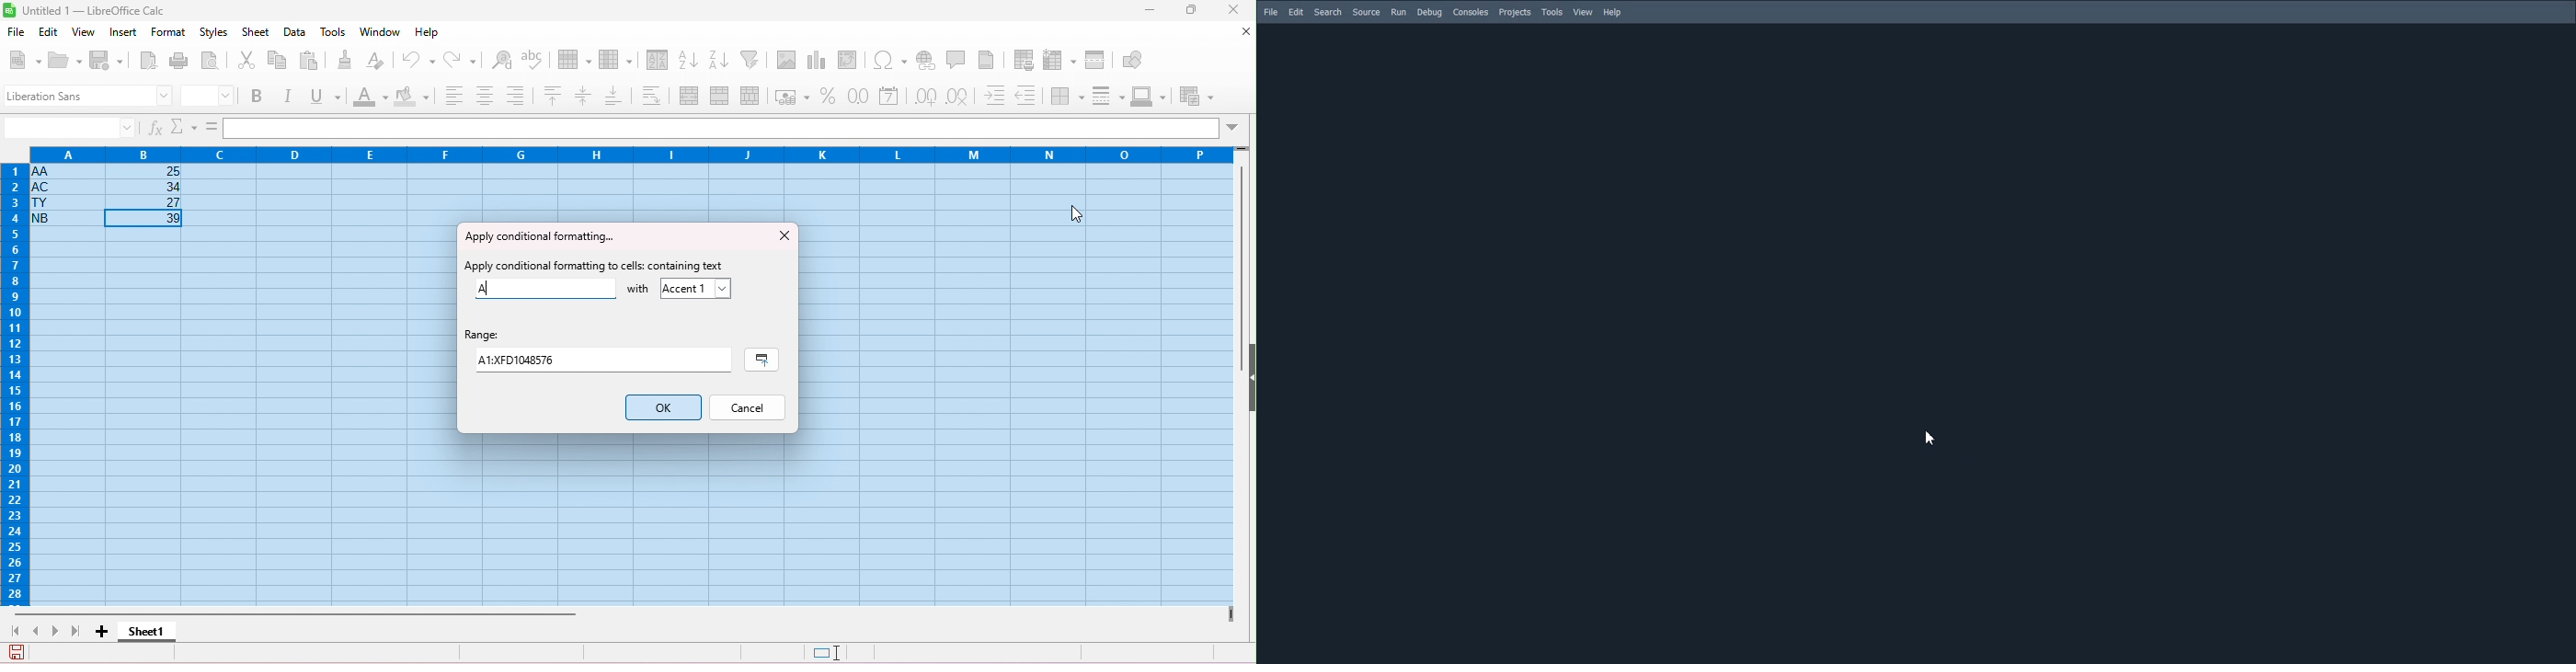 Image resolution: width=2576 pixels, height=672 pixels. I want to click on redo, so click(463, 59).